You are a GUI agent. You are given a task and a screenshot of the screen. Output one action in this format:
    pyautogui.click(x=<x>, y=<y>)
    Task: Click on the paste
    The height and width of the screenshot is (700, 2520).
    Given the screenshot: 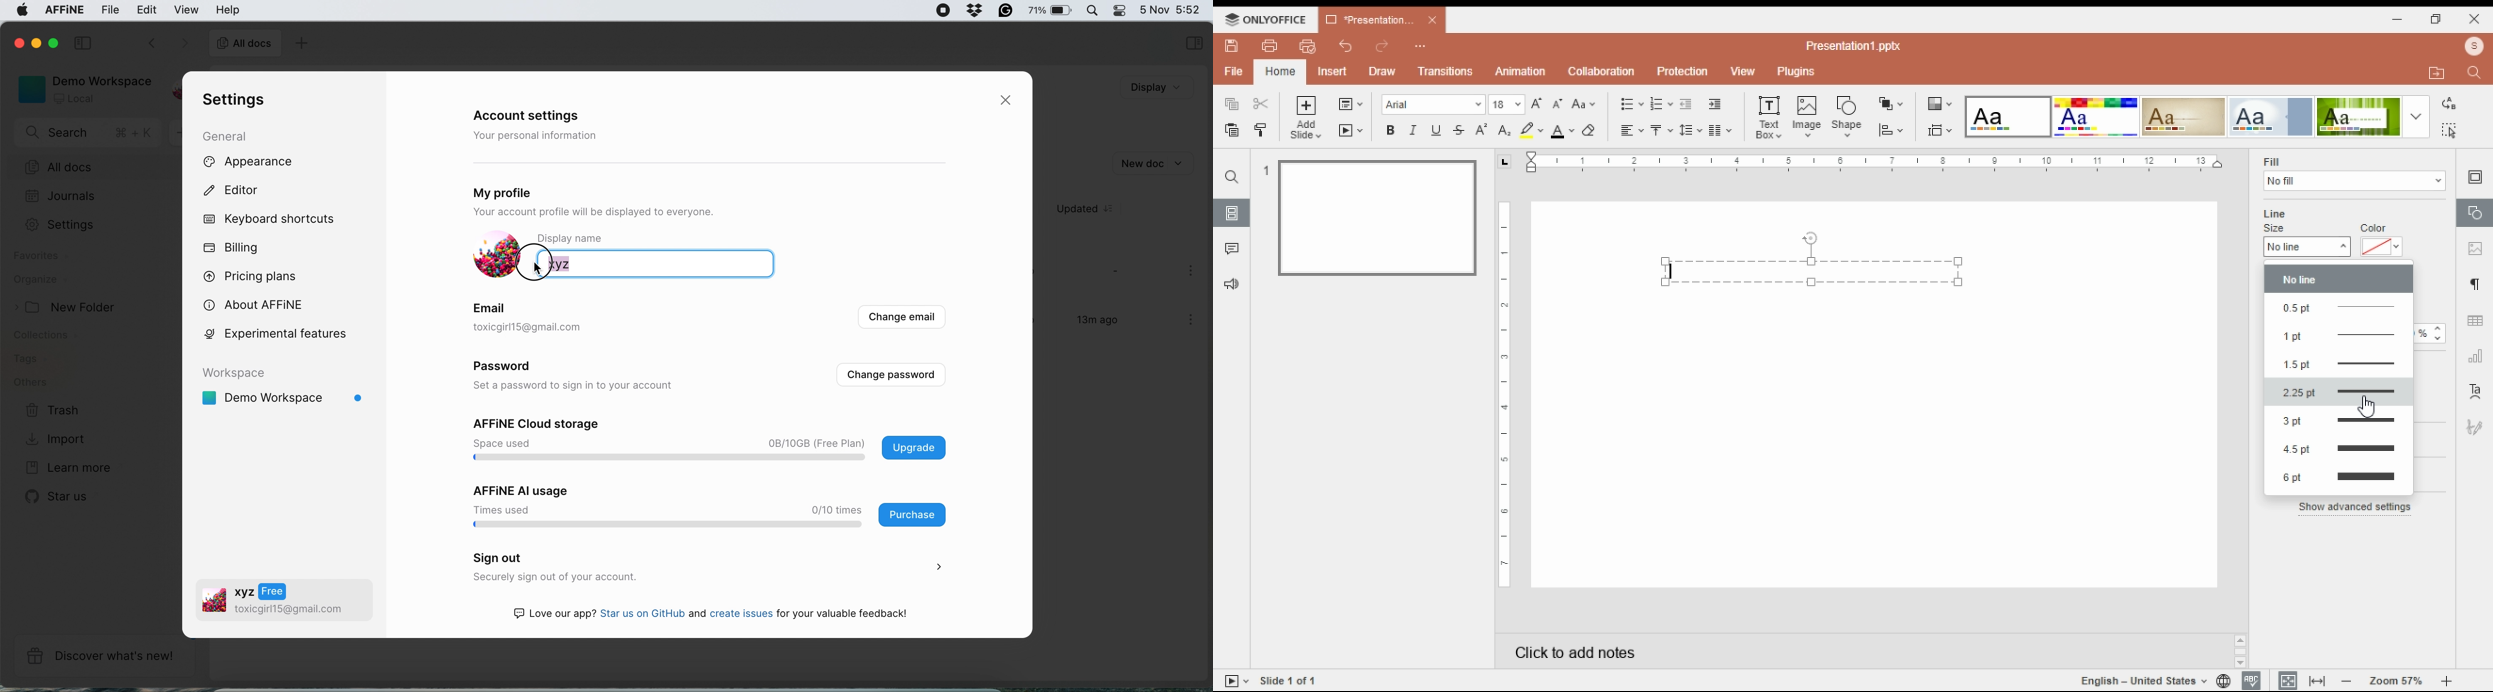 What is the action you would take?
    pyautogui.click(x=1233, y=129)
    